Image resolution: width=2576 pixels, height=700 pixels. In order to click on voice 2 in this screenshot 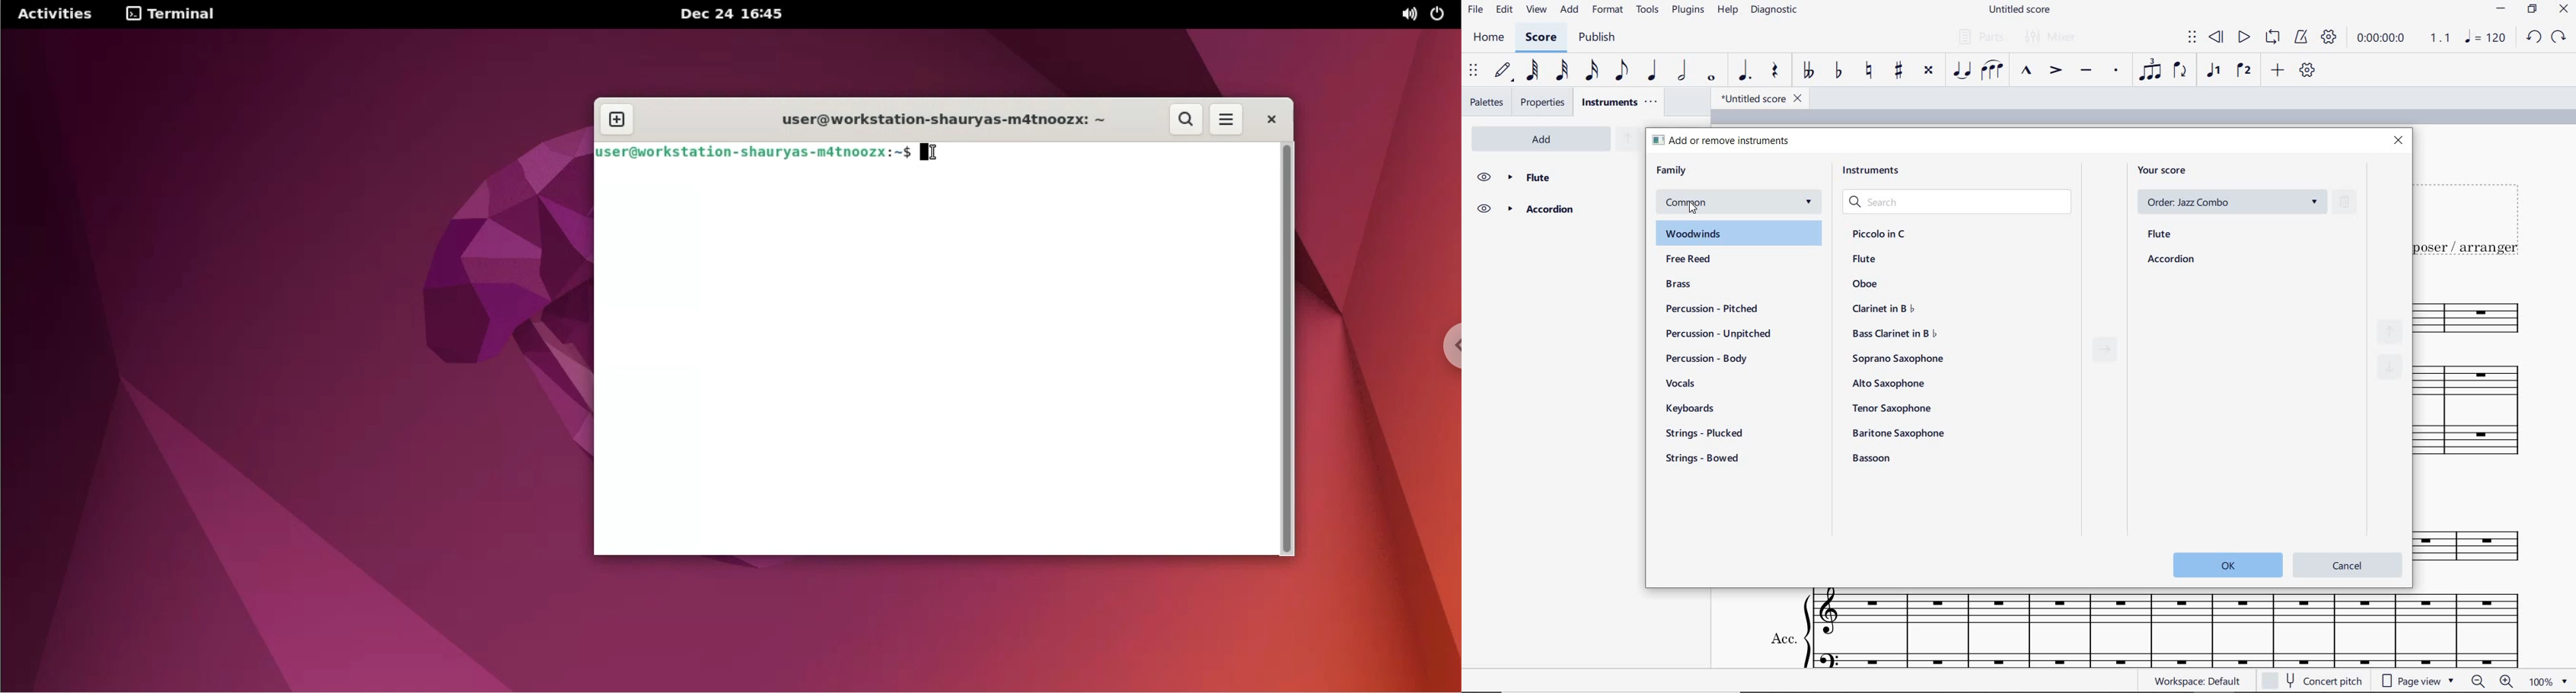, I will do `click(2244, 71)`.